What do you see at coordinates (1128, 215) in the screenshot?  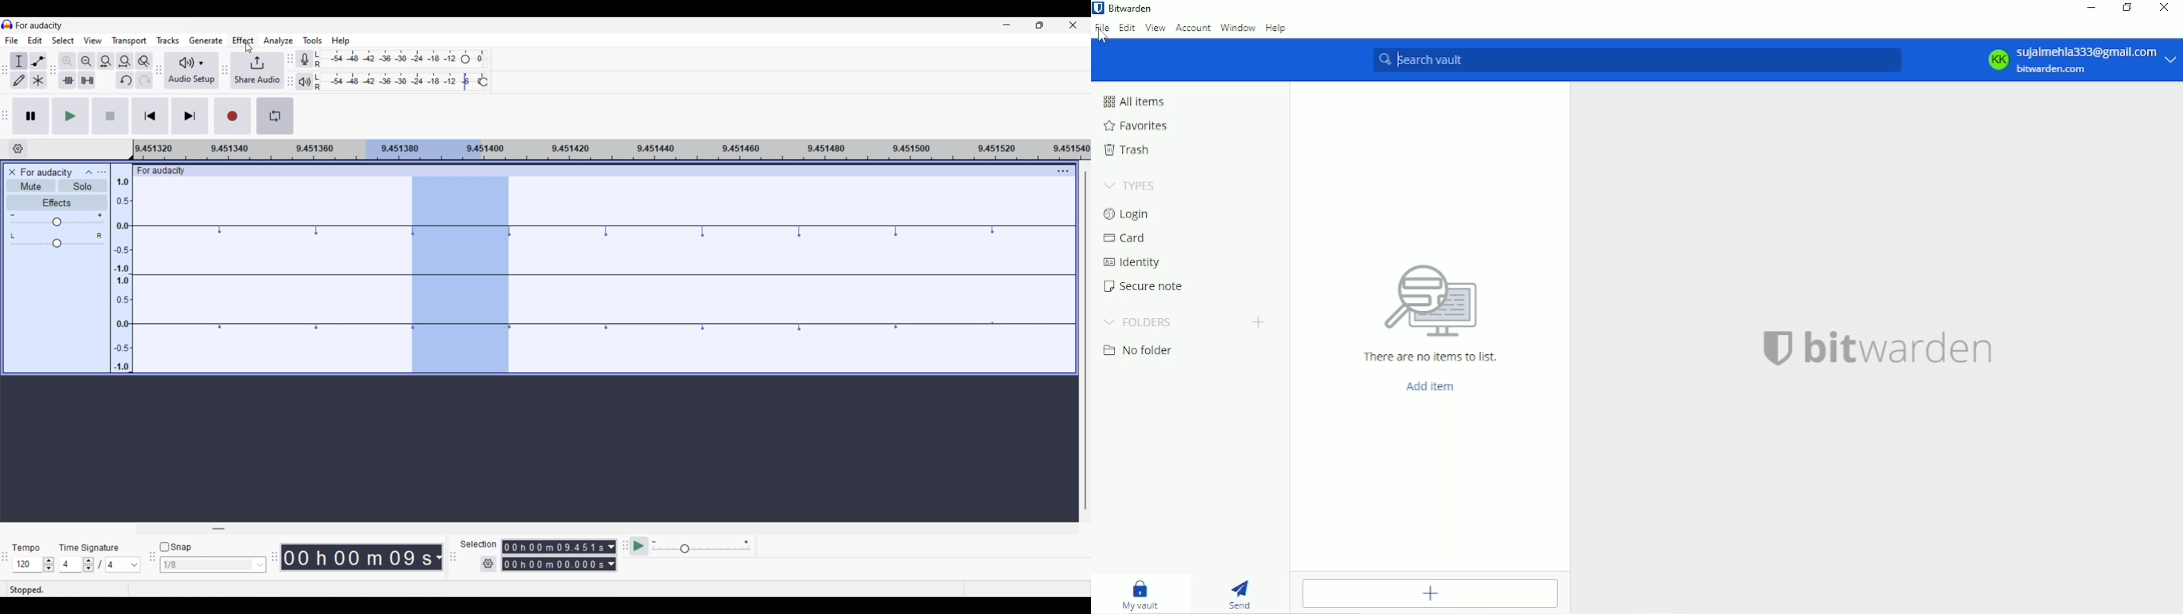 I see `Login` at bounding box center [1128, 215].